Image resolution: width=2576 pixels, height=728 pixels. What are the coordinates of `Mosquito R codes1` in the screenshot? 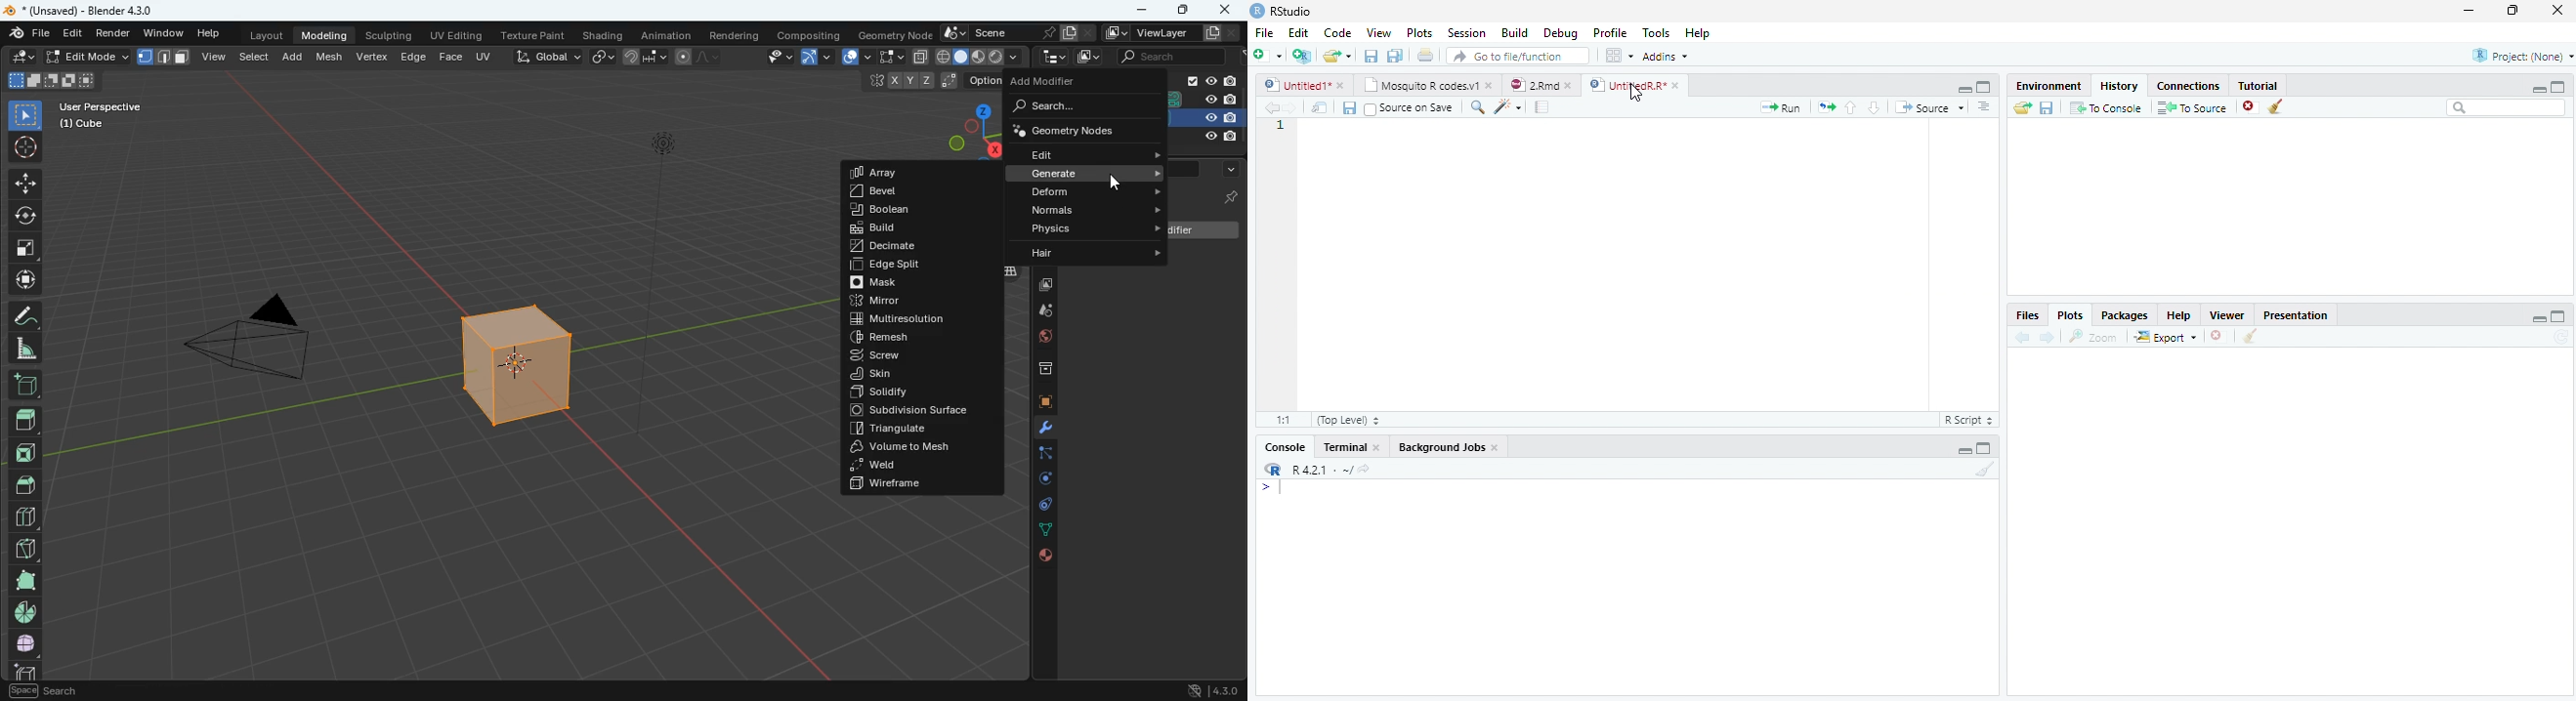 It's located at (1427, 88).